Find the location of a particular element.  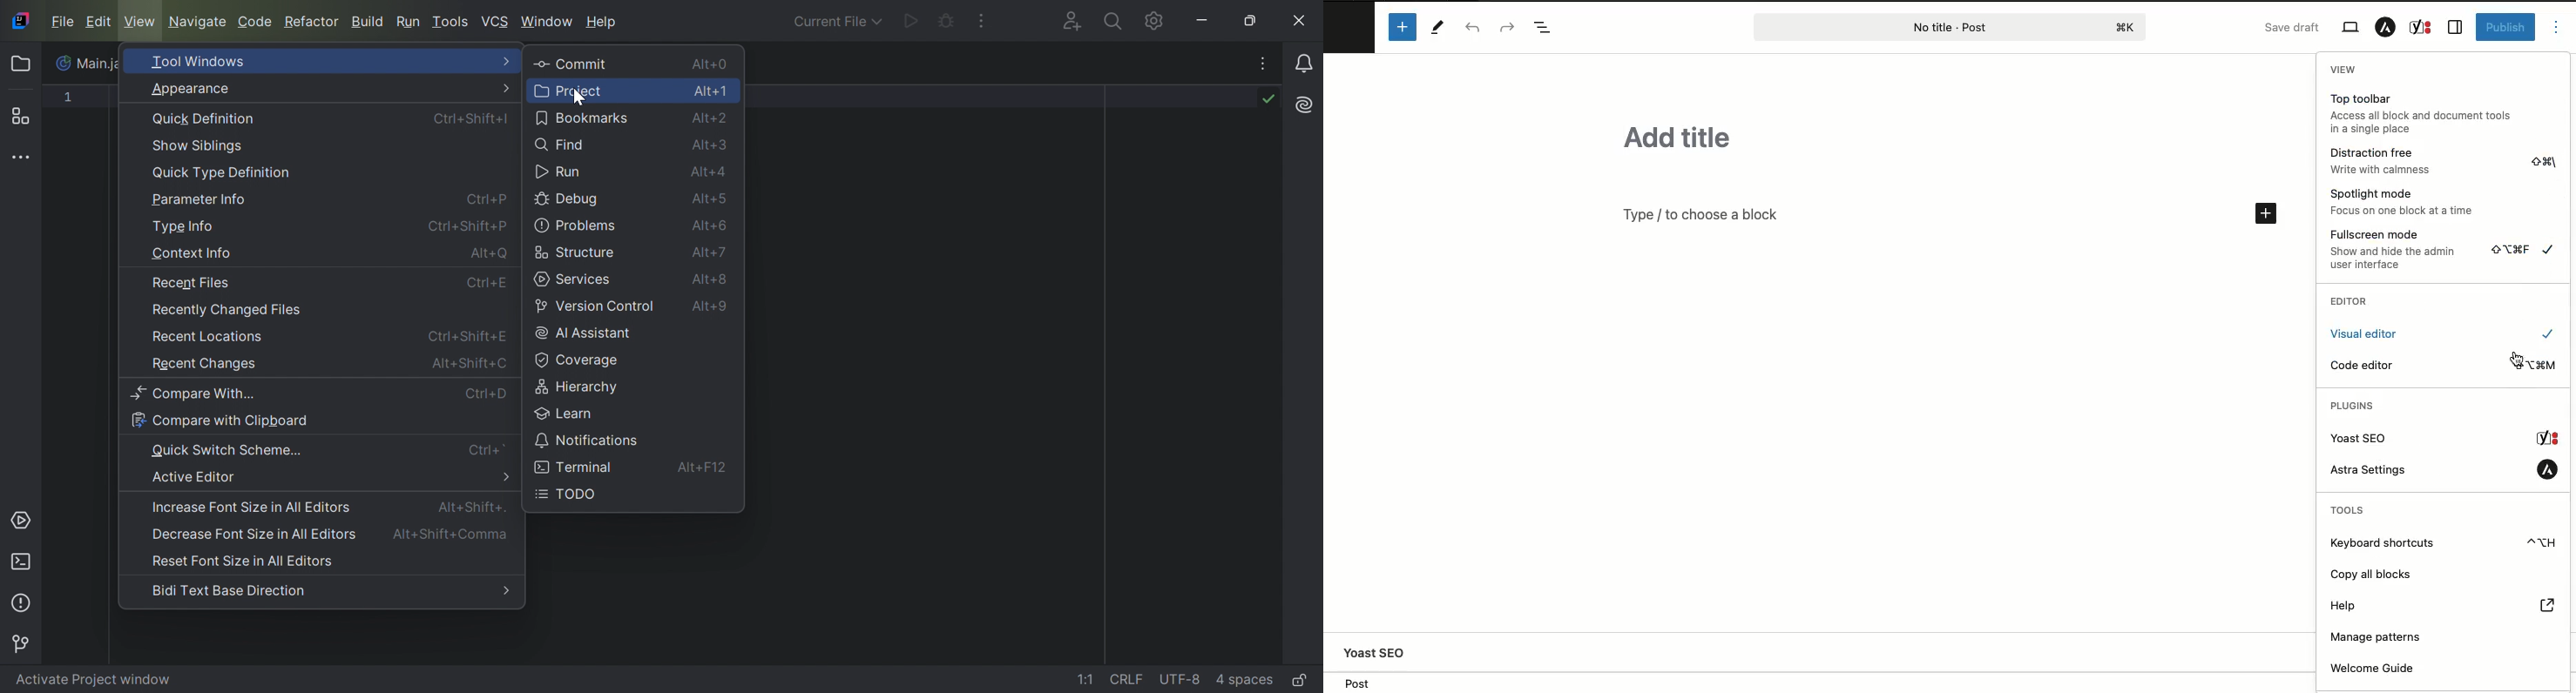

Yoast is located at coordinates (2443, 439).